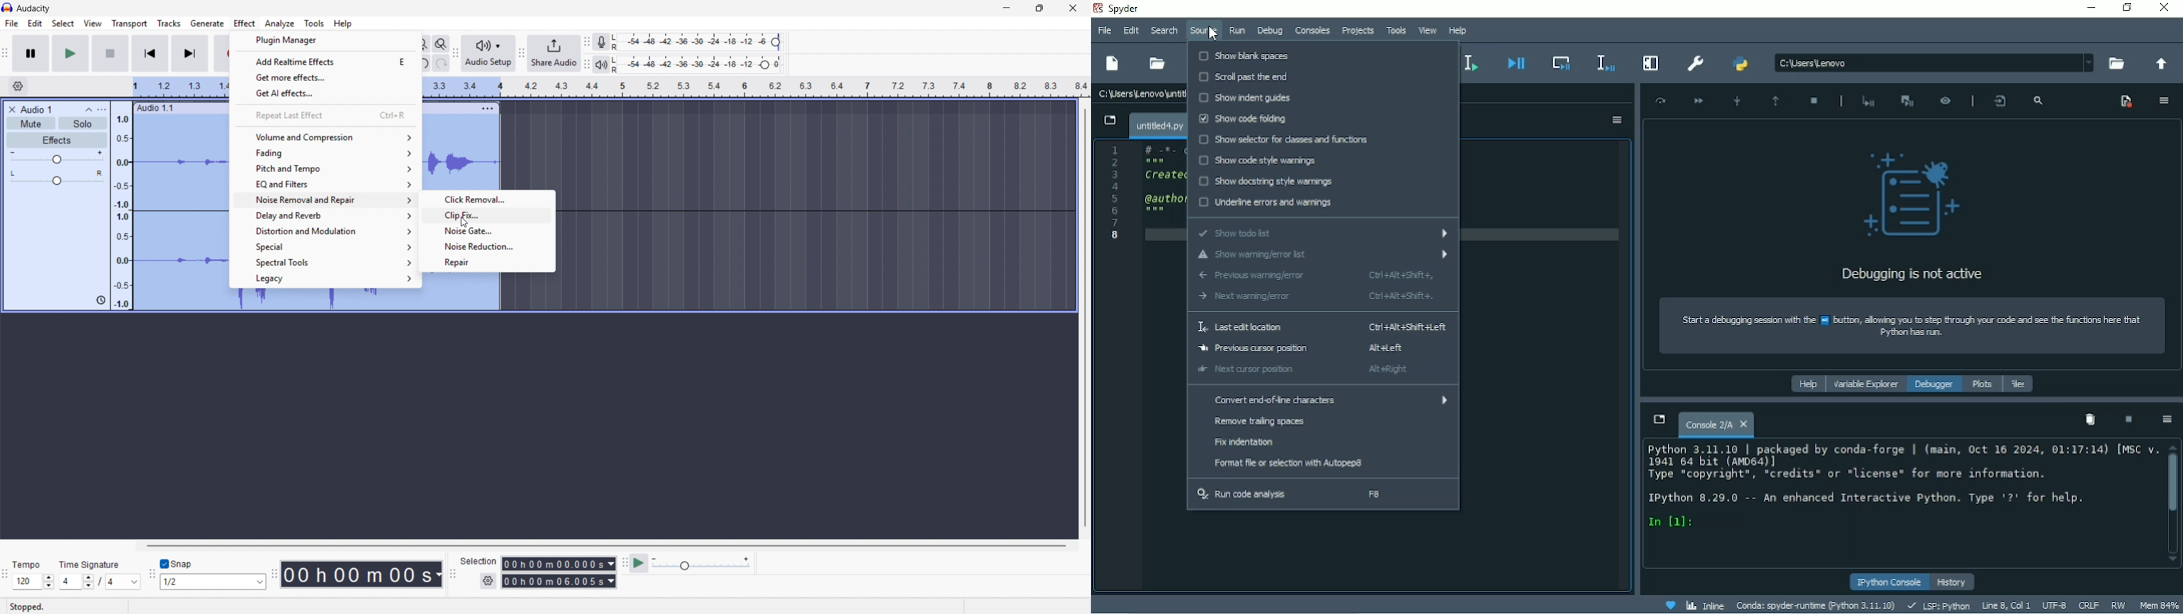 The image size is (2184, 616). I want to click on Start debugging after last error, so click(1869, 101).